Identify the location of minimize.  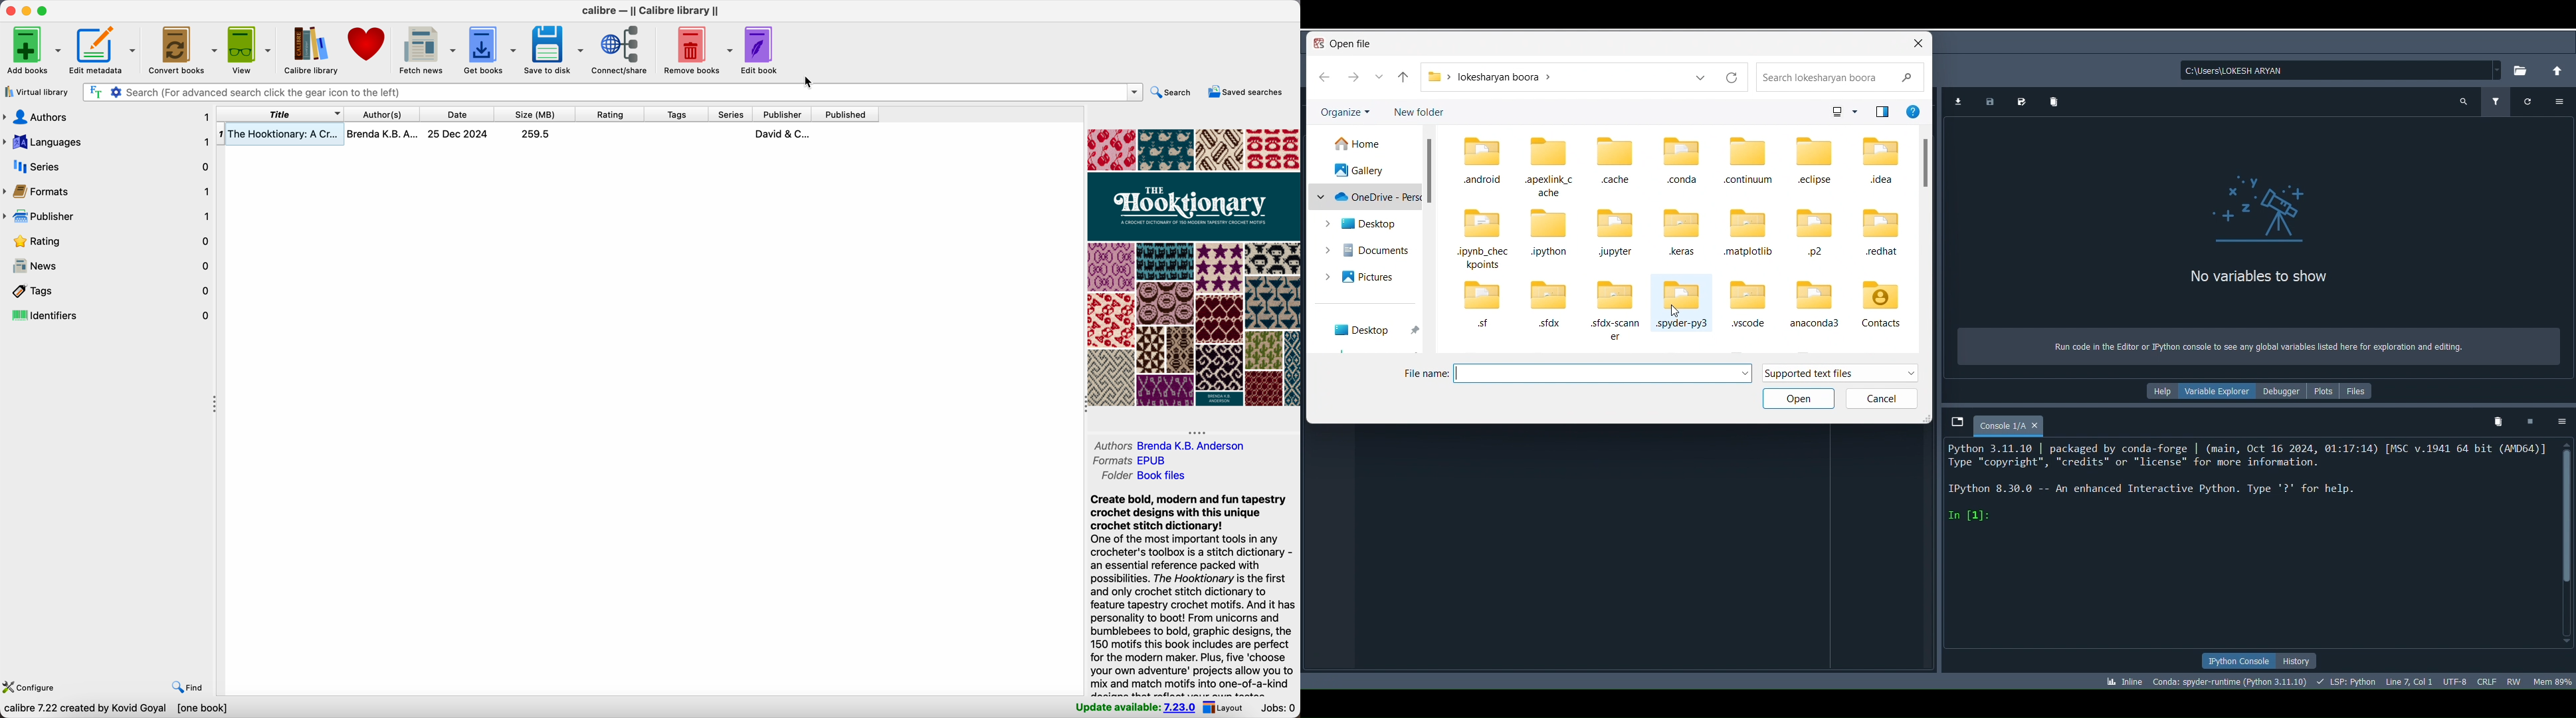
(29, 11).